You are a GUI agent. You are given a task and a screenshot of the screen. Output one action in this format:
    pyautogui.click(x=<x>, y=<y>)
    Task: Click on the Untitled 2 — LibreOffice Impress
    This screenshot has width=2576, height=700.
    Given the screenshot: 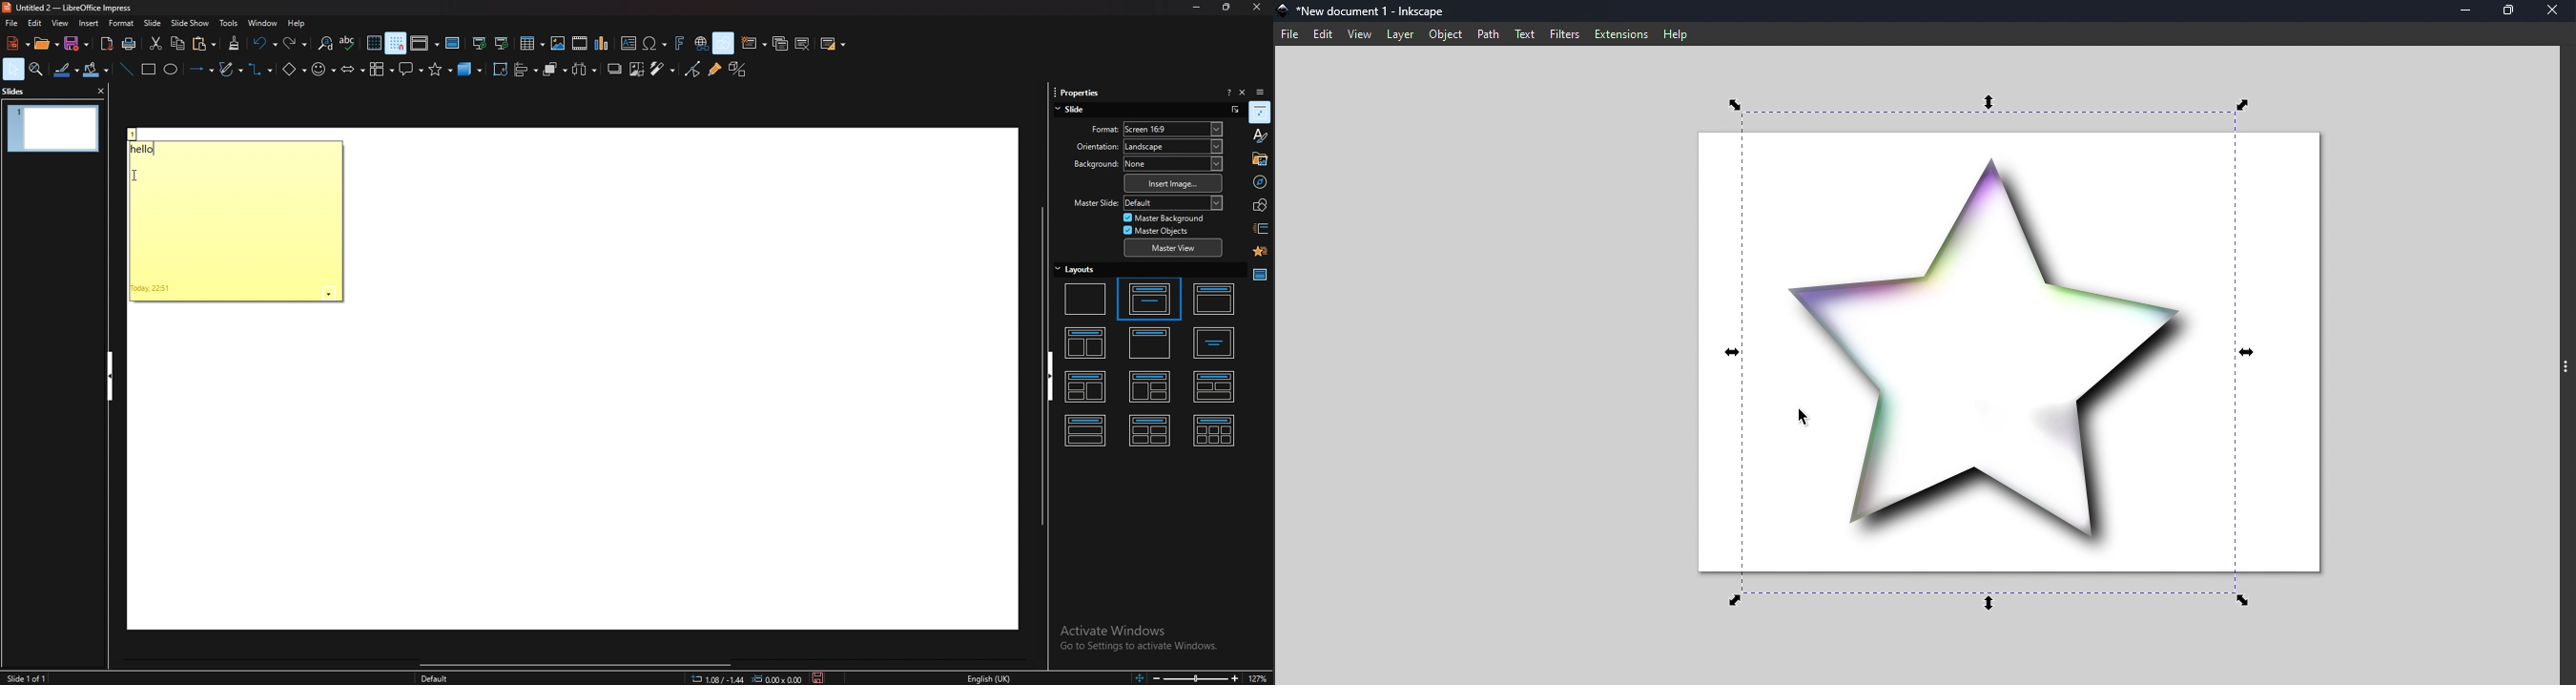 What is the action you would take?
    pyautogui.click(x=75, y=7)
    